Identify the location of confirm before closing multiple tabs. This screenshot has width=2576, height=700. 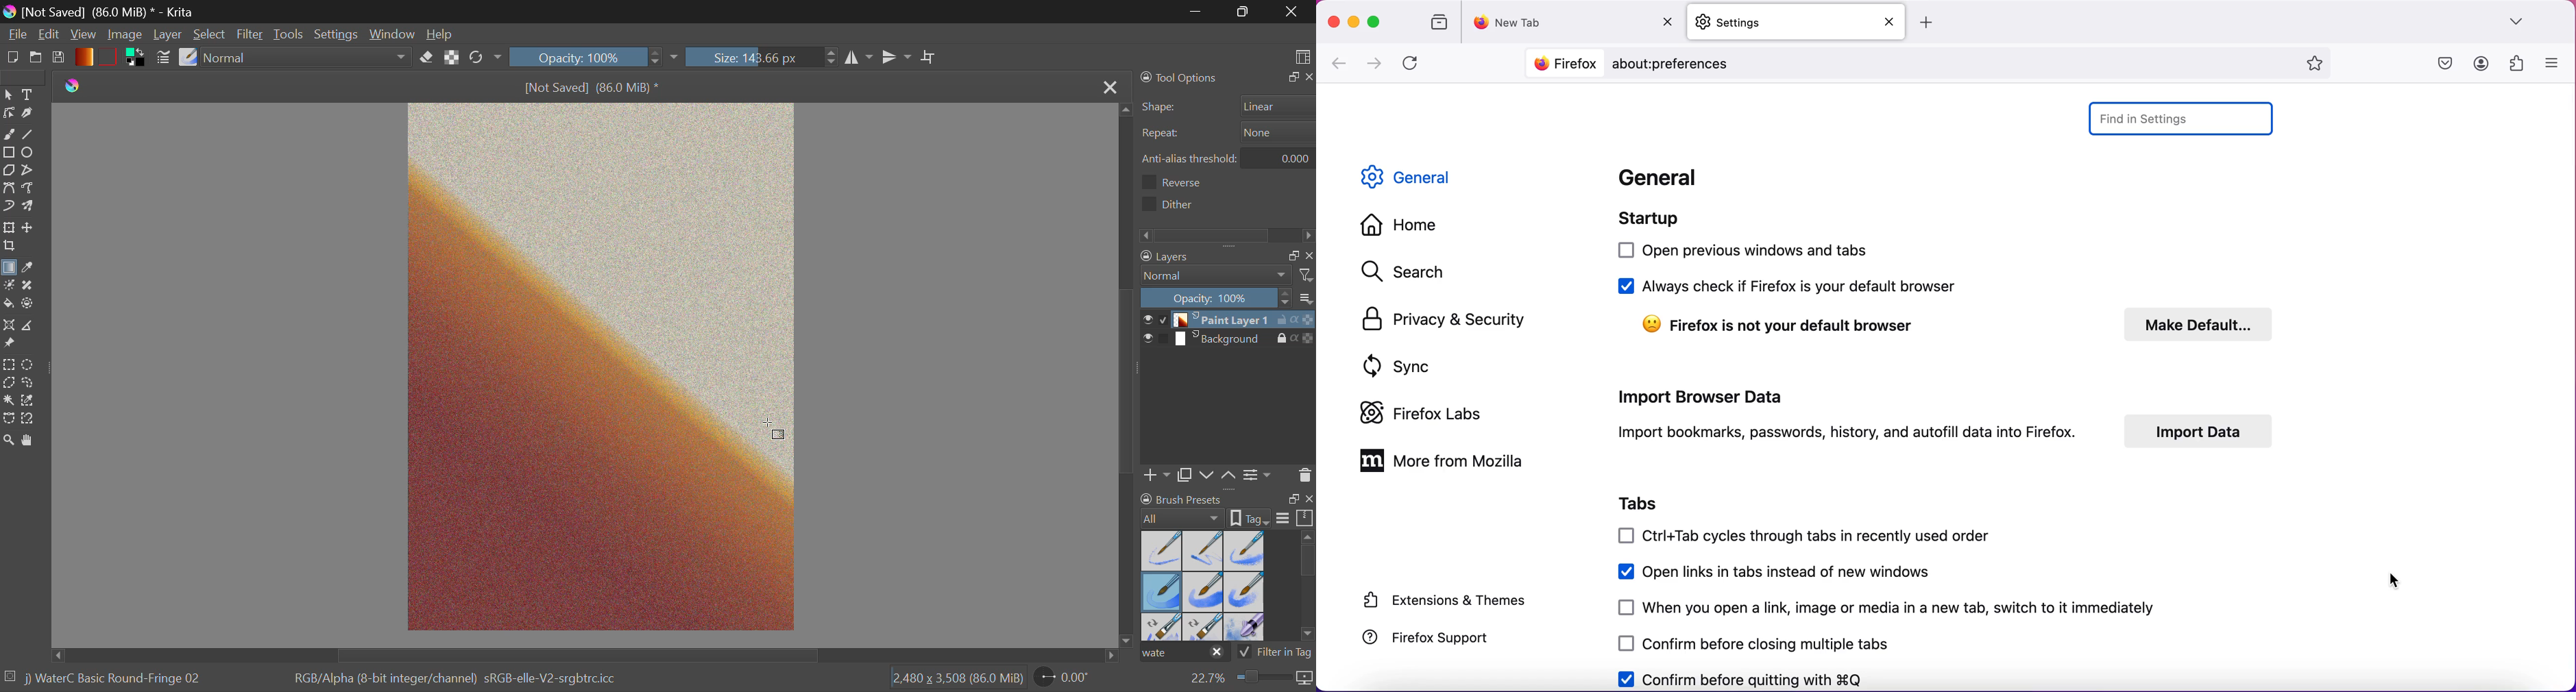
(1758, 644).